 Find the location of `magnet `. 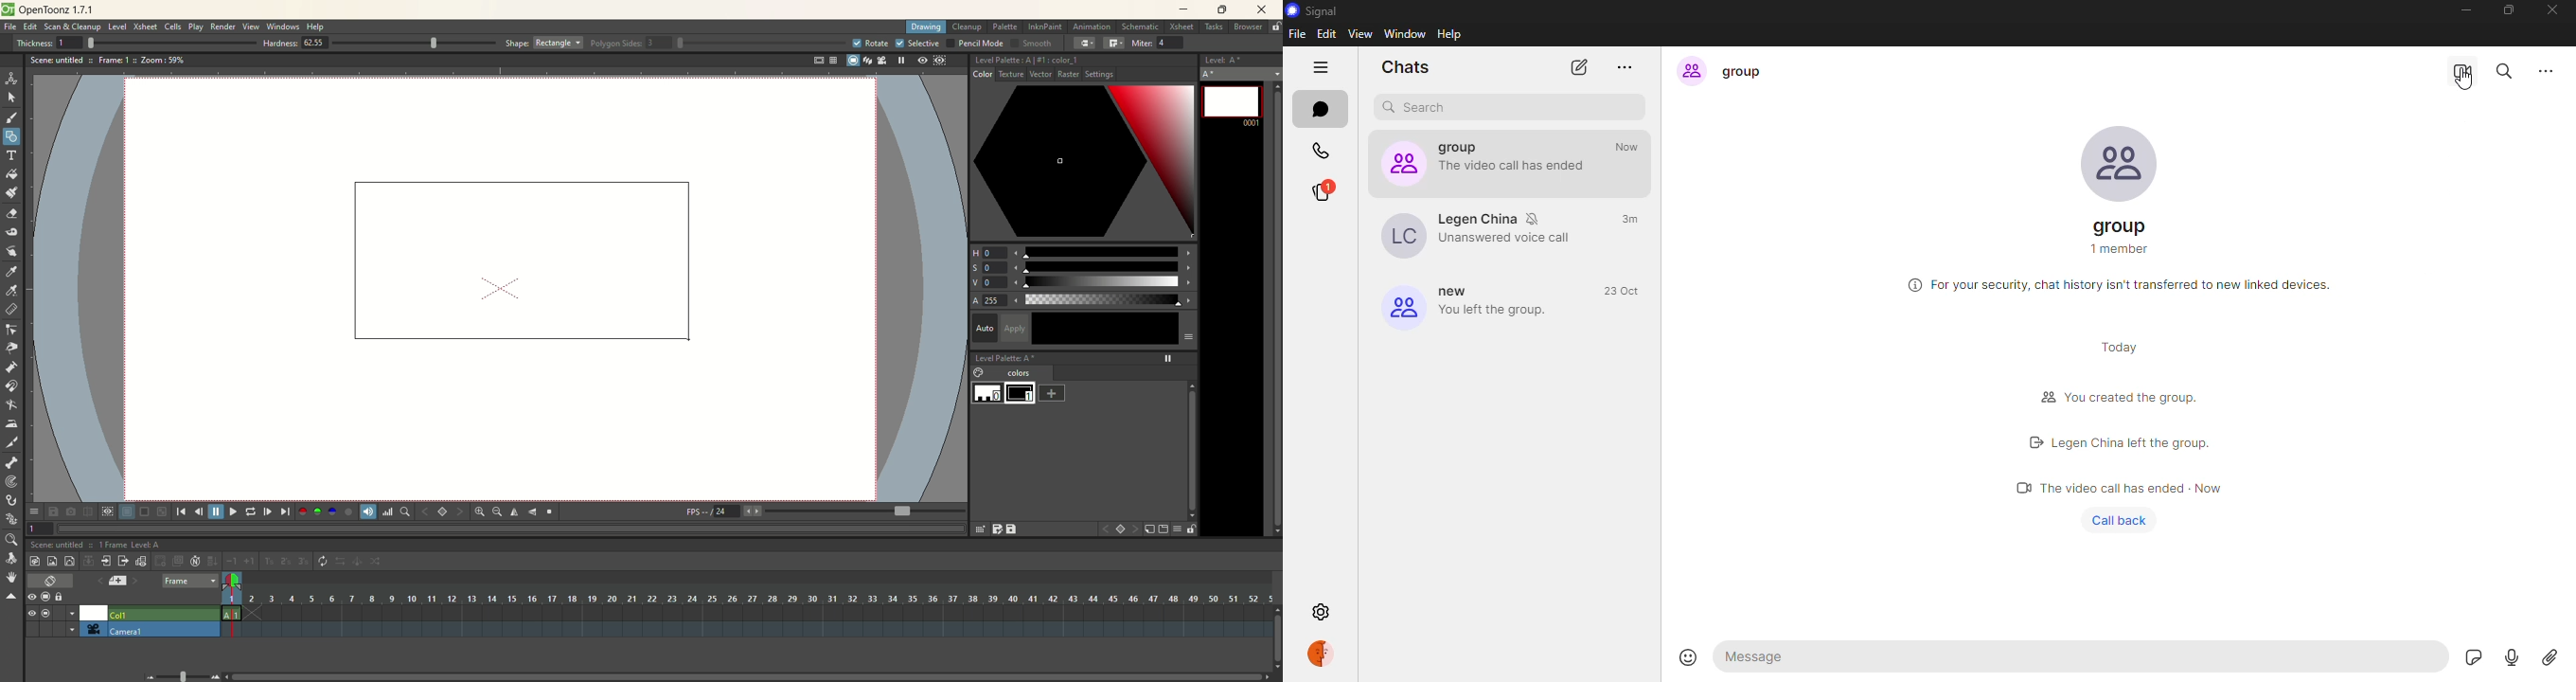

magnet  is located at coordinates (12, 385).